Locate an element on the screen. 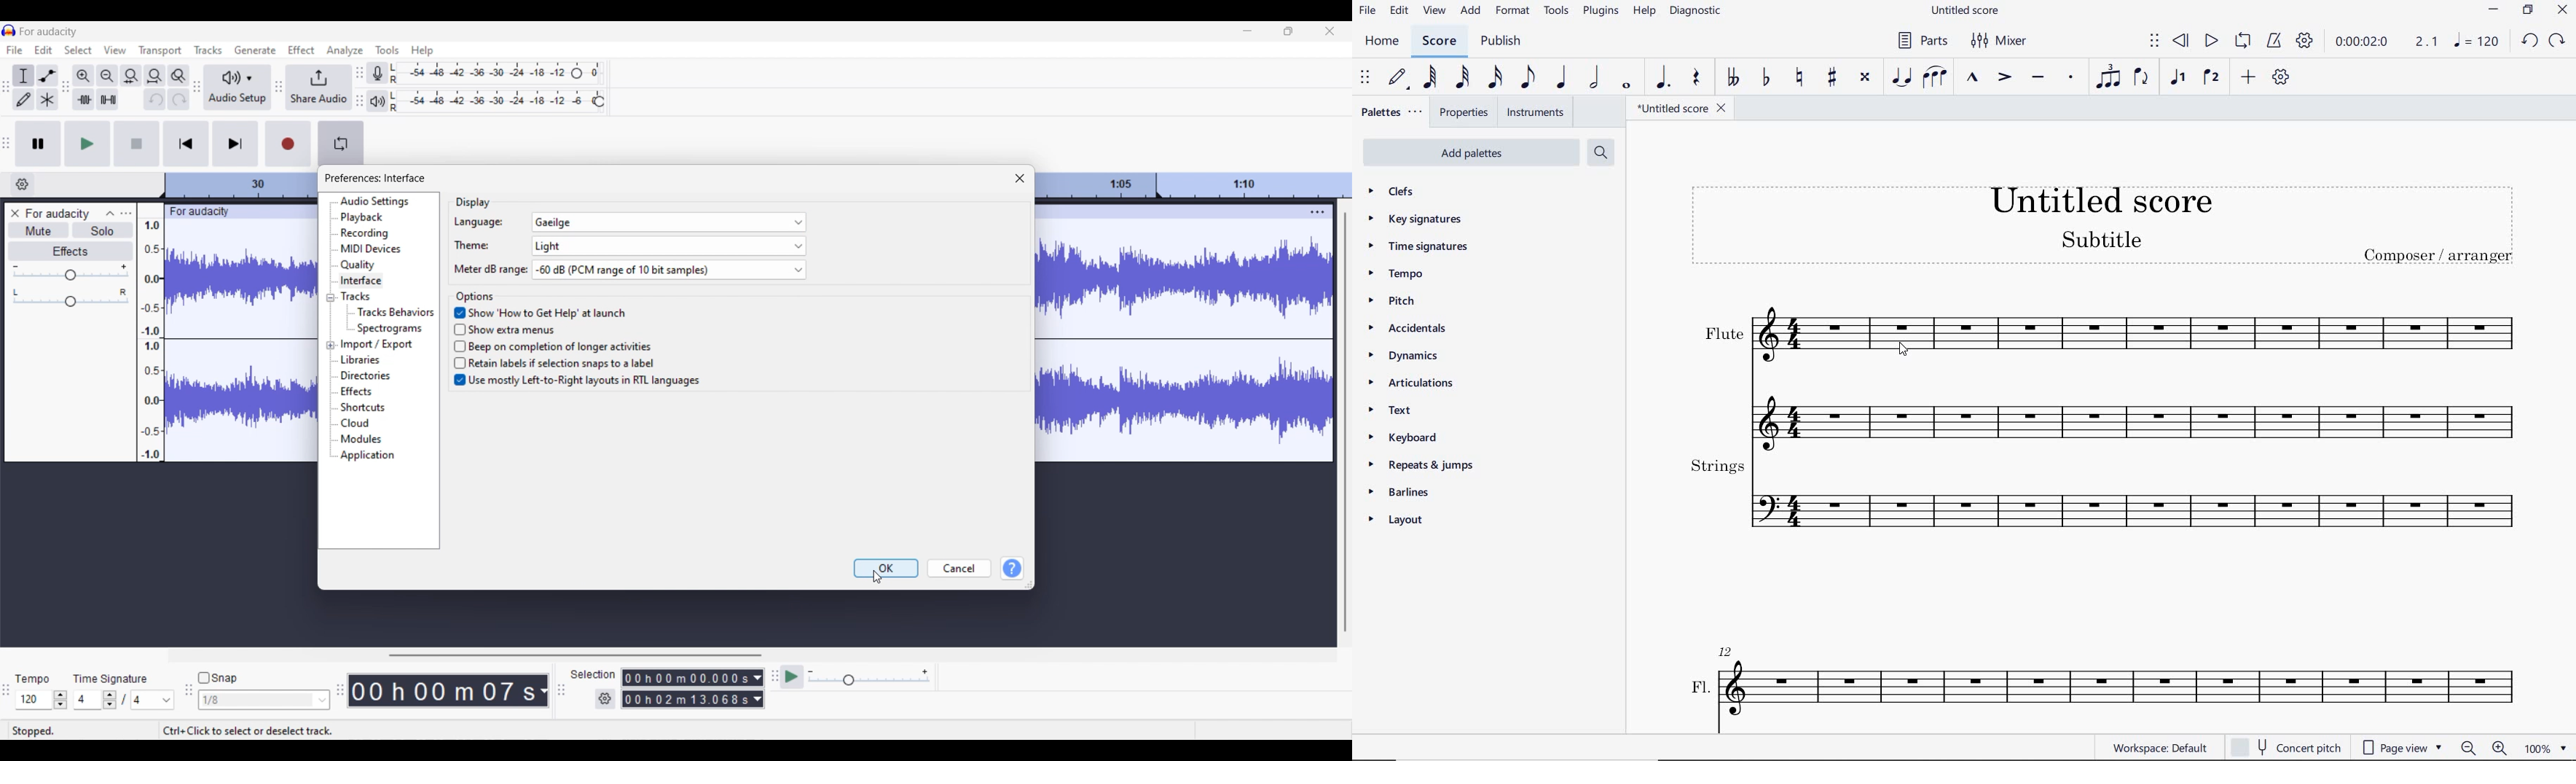 This screenshot has height=784, width=2576. Duration measurement is located at coordinates (758, 688).